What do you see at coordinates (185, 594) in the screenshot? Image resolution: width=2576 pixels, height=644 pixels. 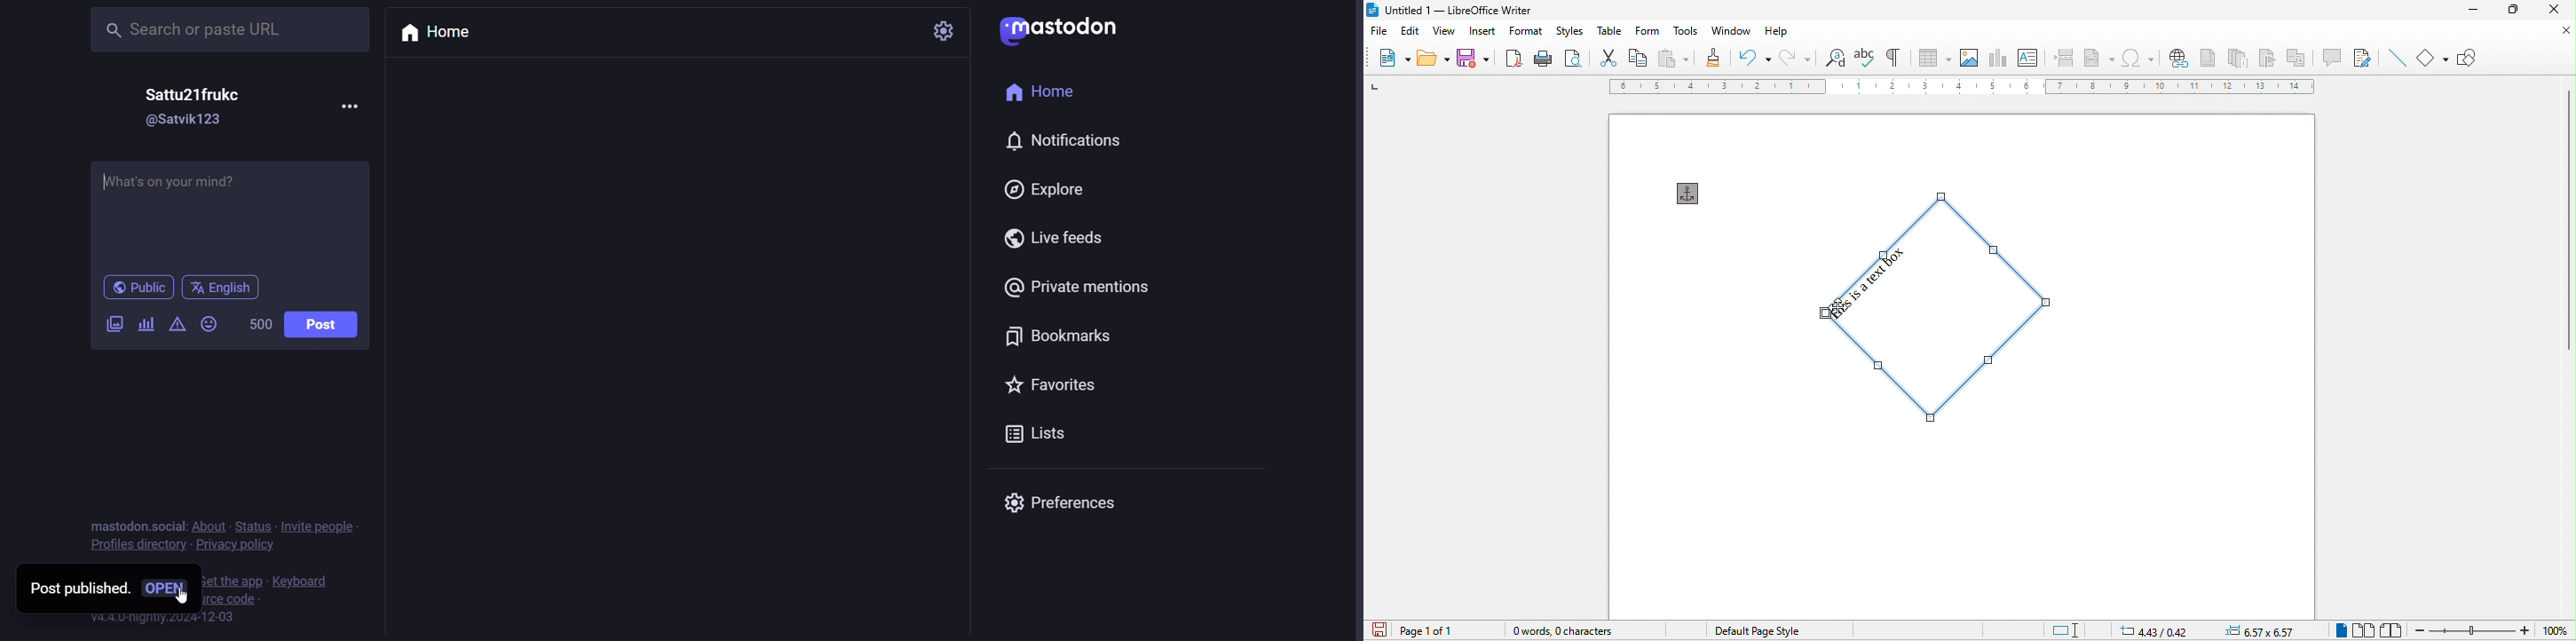 I see `cursor` at bounding box center [185, 594].